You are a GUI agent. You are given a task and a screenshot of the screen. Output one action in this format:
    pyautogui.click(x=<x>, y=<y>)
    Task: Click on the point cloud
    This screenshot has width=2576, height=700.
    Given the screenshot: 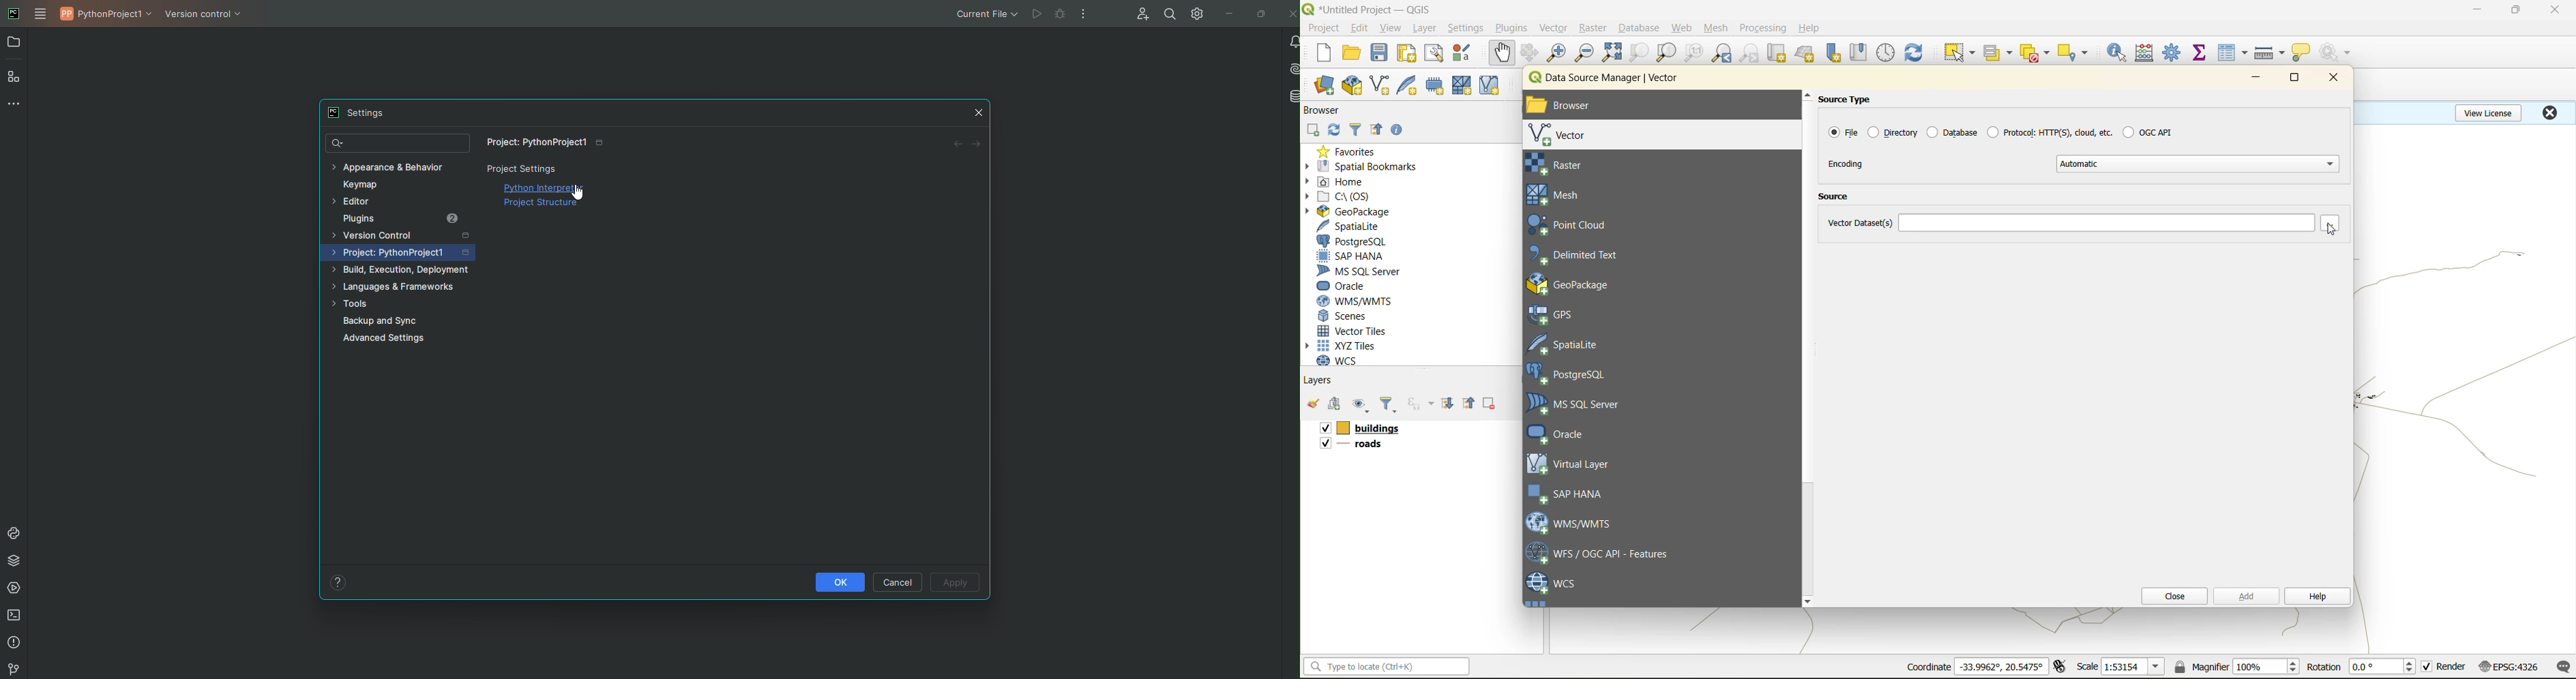 What is the action you would take?
    pyautogui.click(x=1576, y=226)
    